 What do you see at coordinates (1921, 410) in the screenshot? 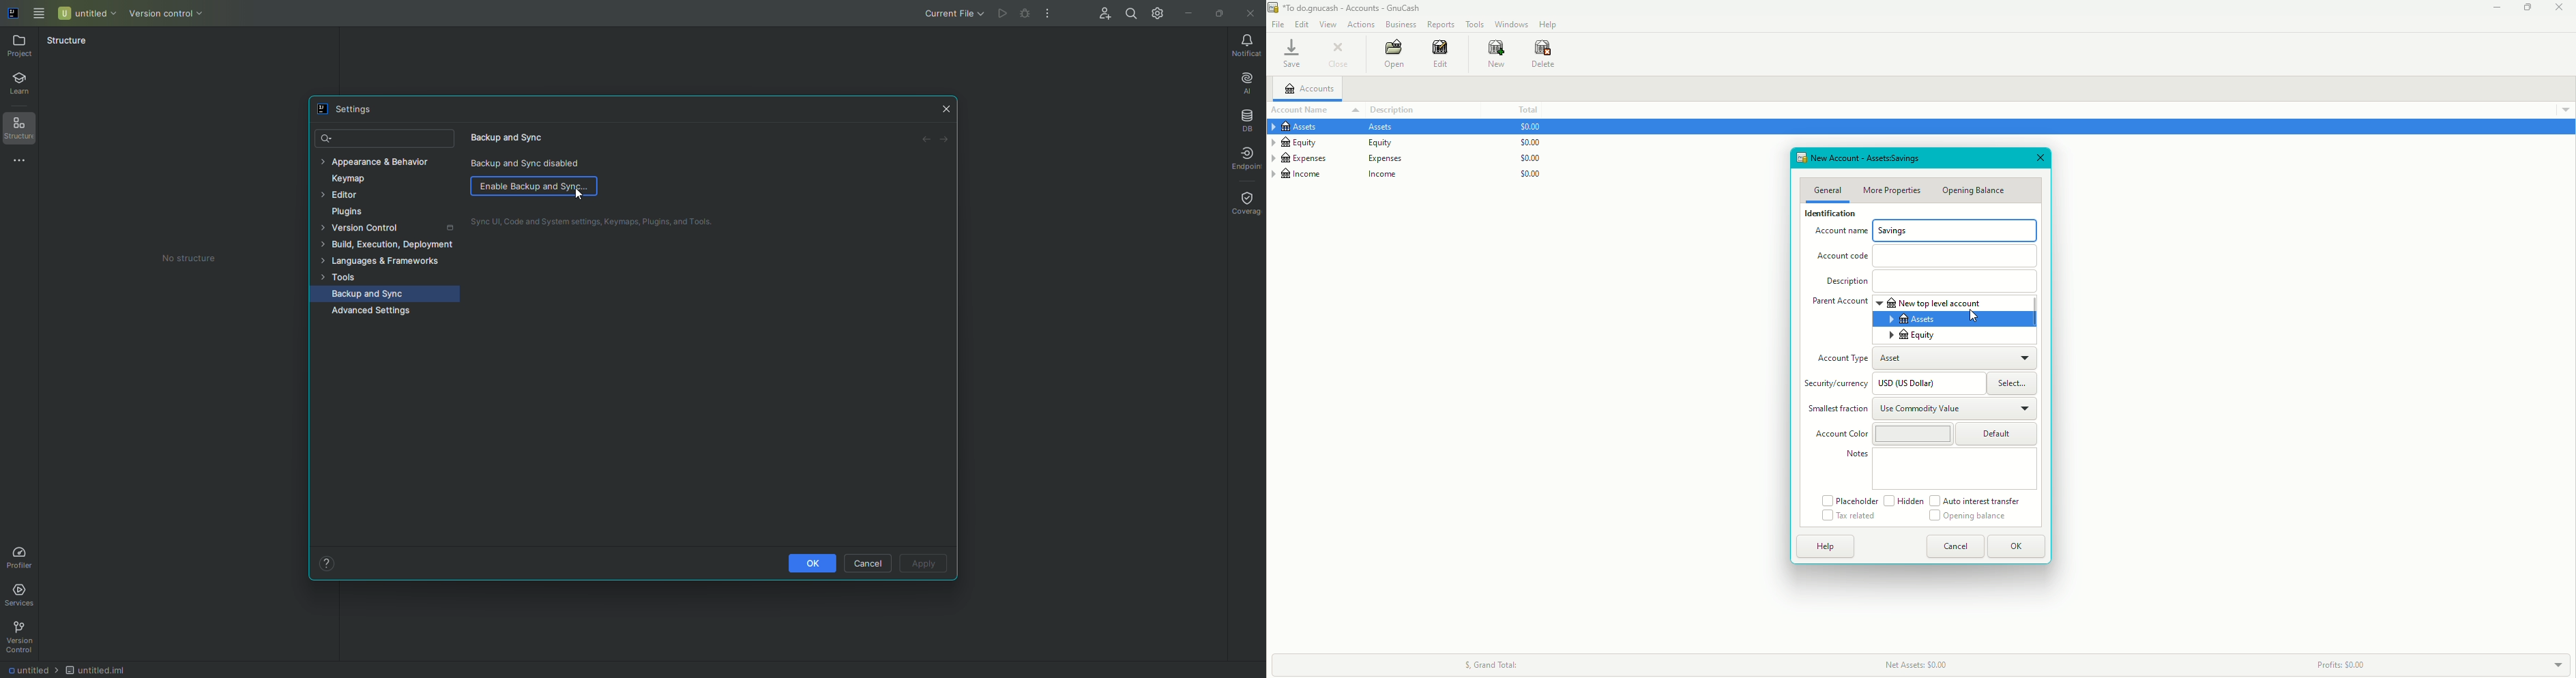
I see `Use Commodity value` at bounding box center [1921, 410].